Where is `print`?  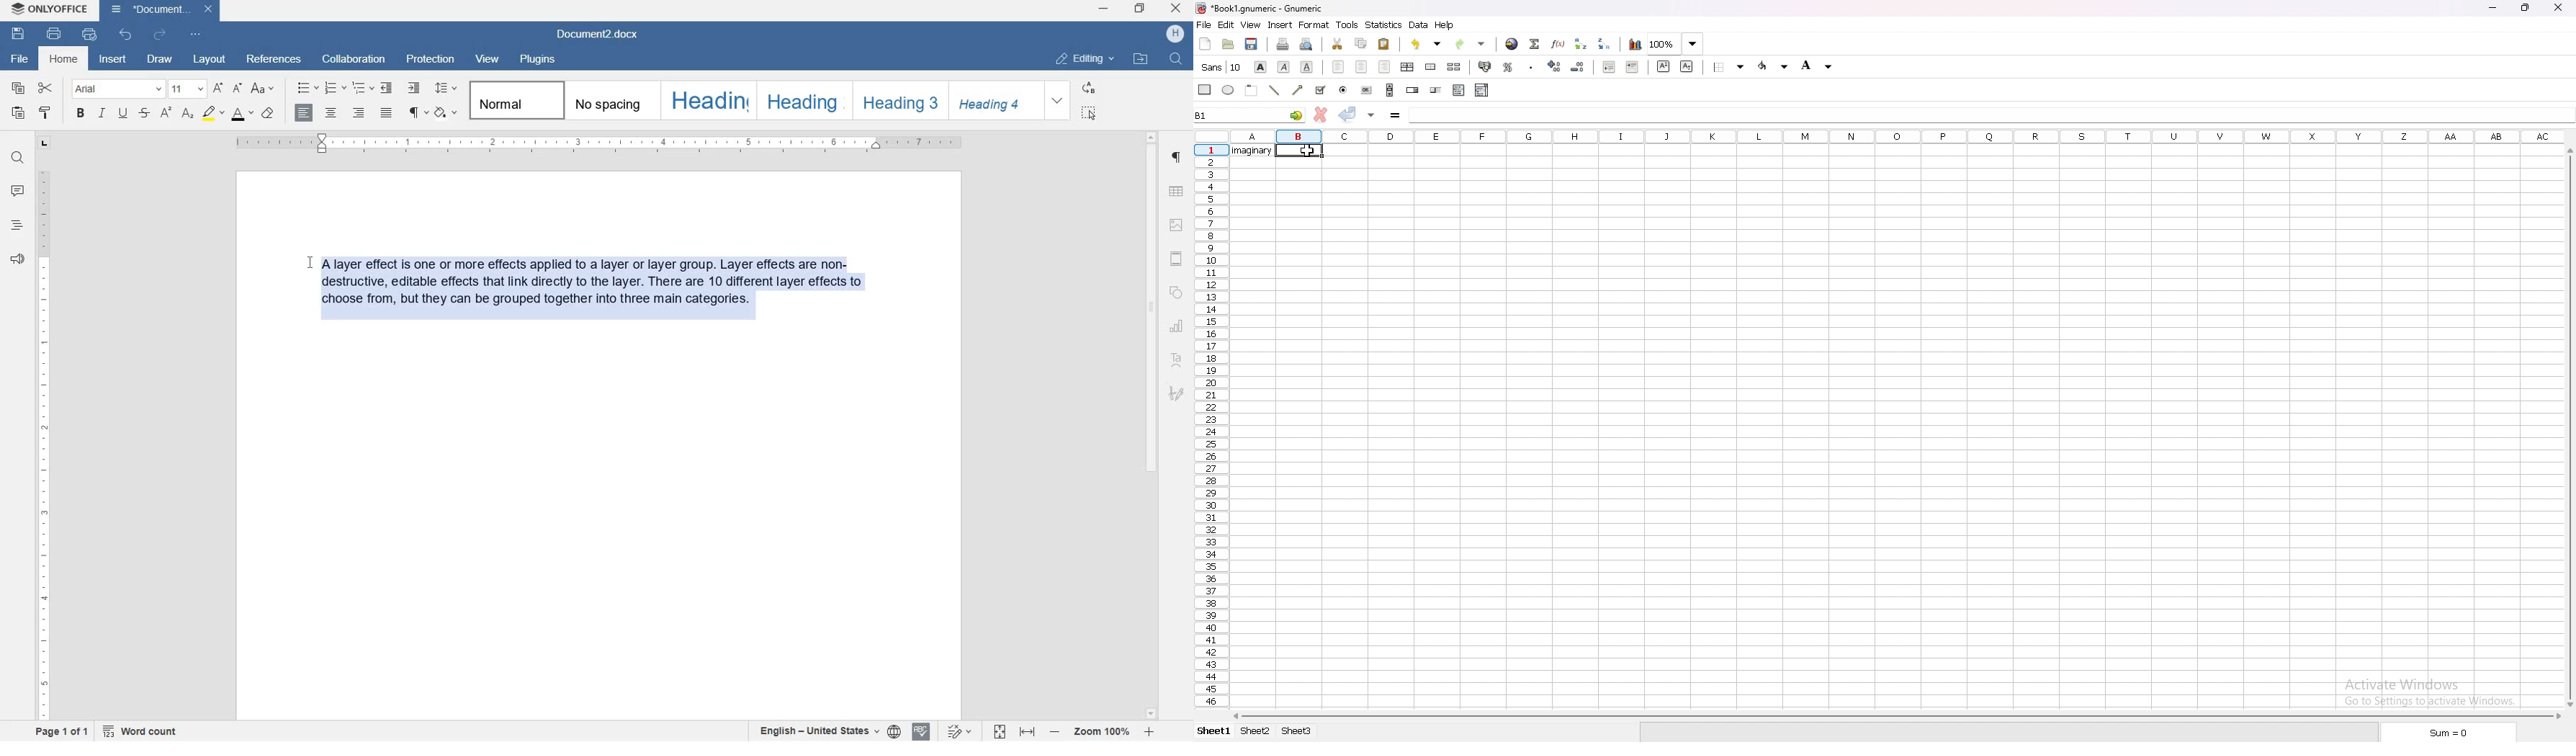
print is located at coordinates (54, 33).